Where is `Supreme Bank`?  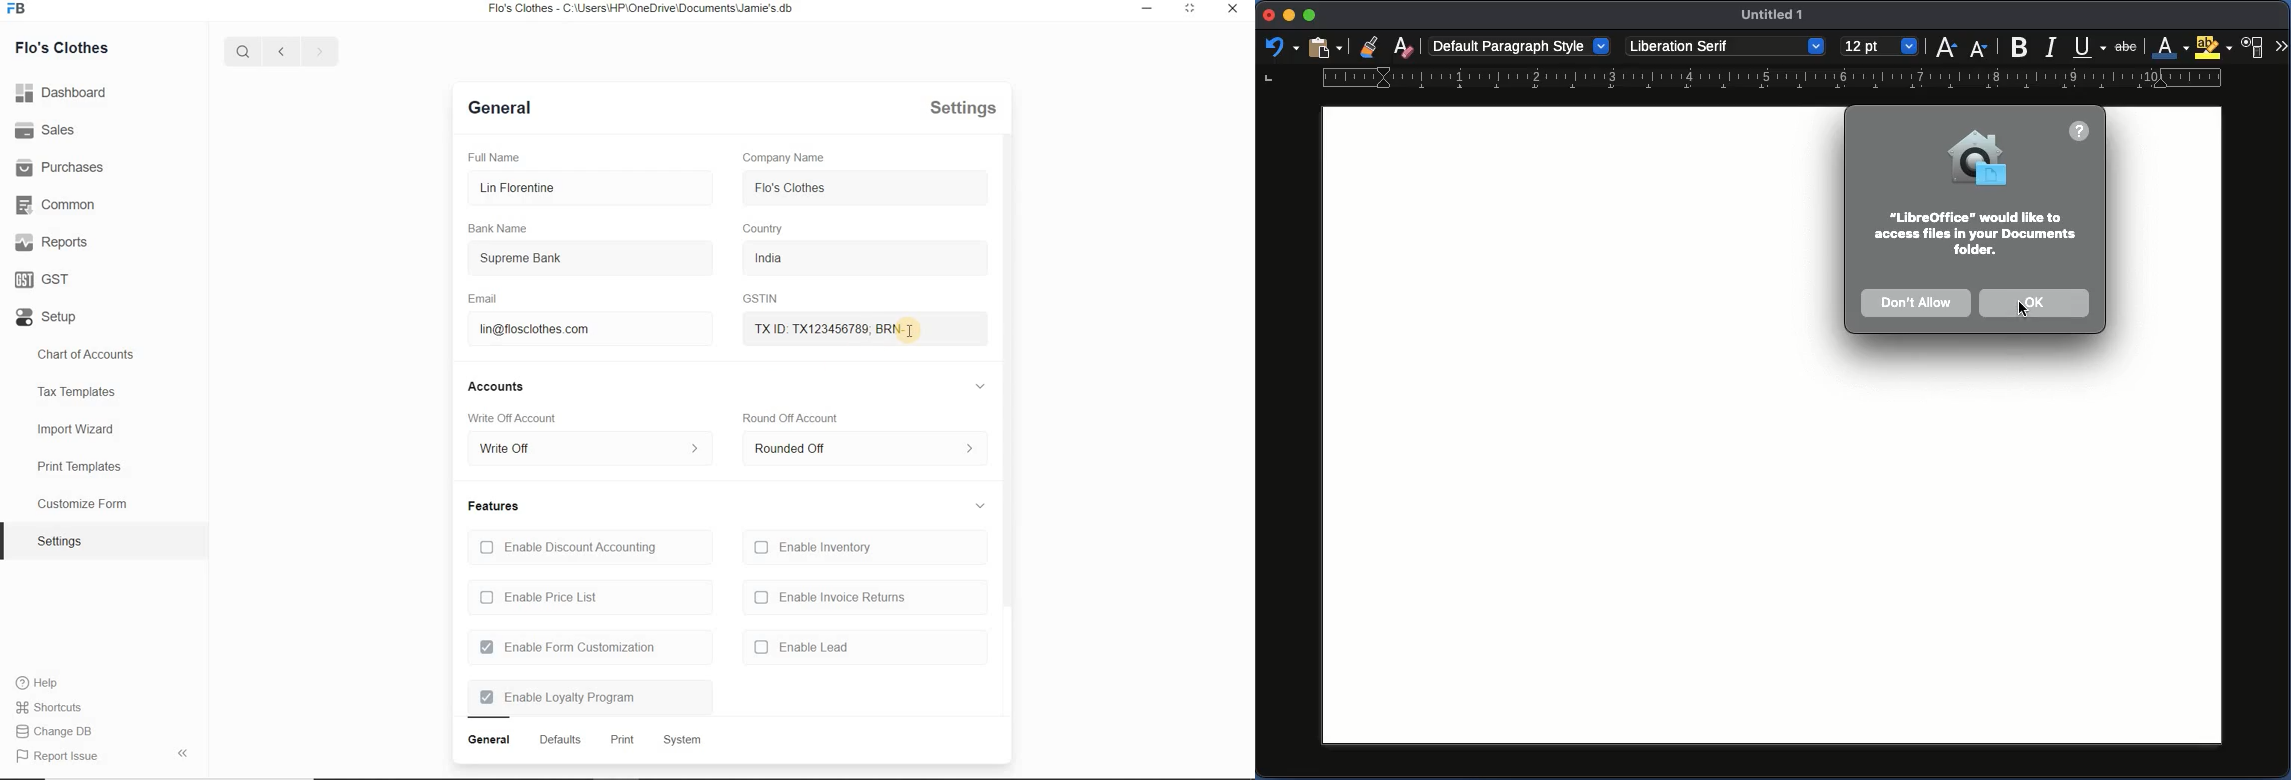 Supreme Bank is located at coordinates (569, 260).